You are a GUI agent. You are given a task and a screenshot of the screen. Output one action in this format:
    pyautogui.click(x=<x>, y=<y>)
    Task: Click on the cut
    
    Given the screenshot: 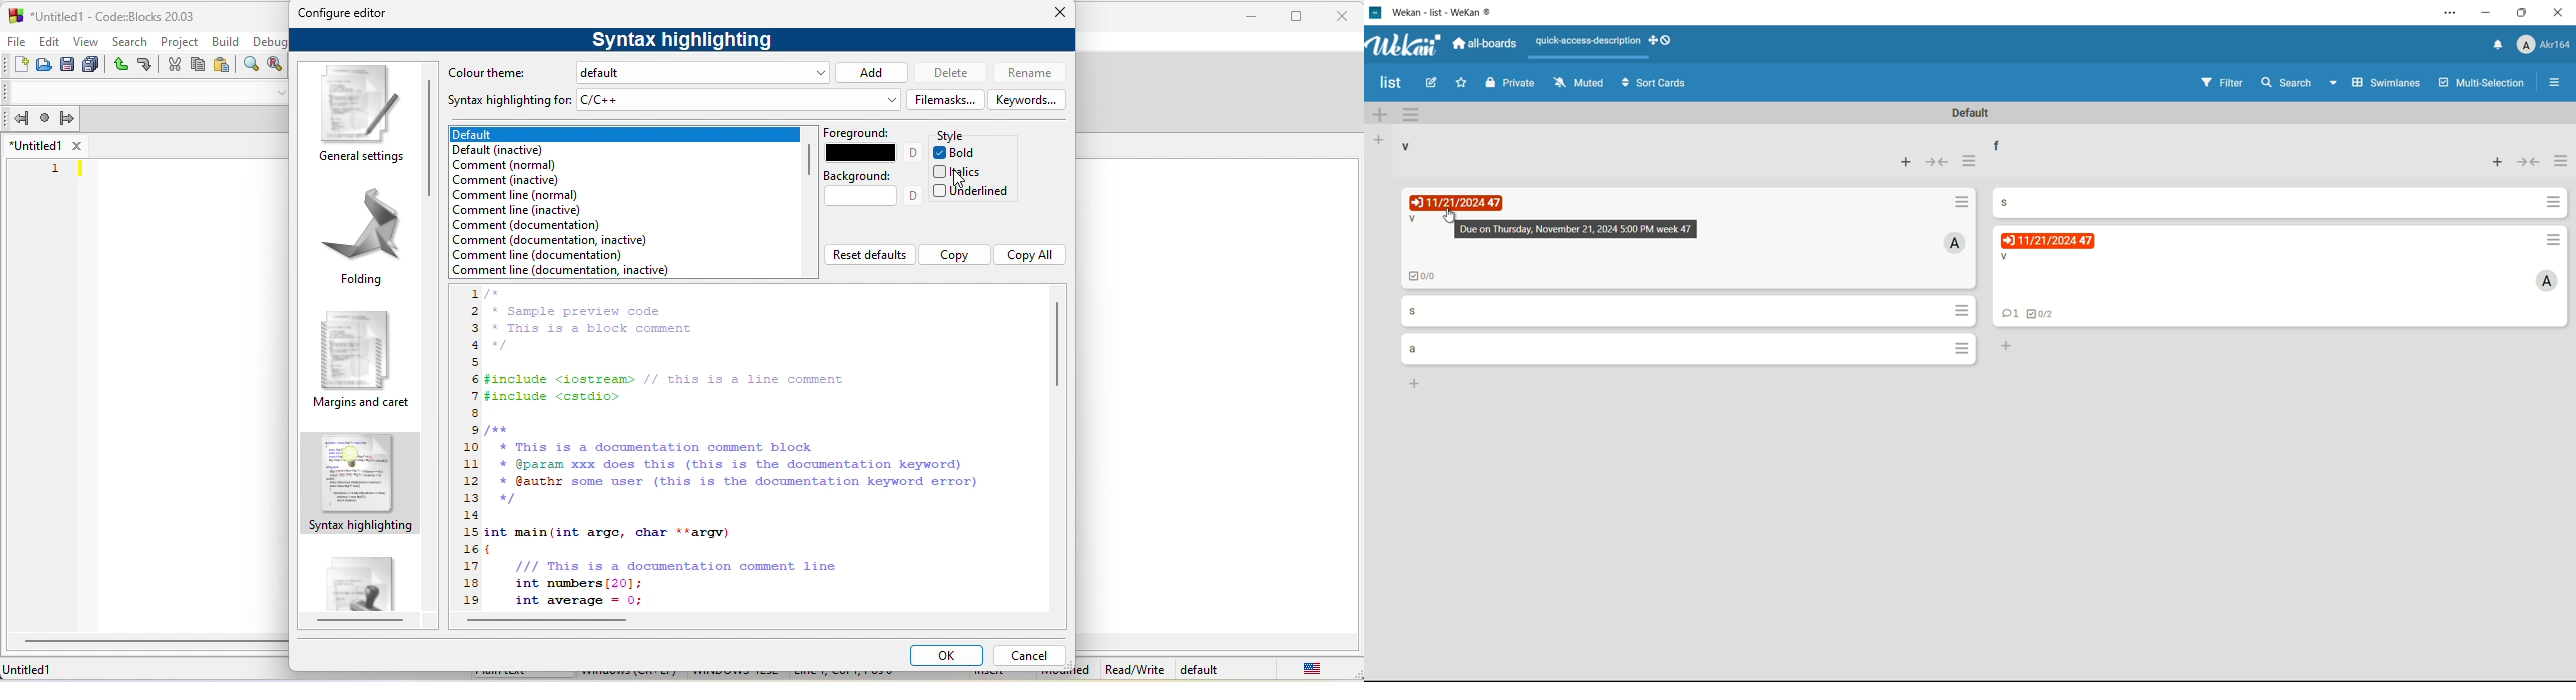 What is the action you would take?
    pyautogui.click(x=174, y=64)
    